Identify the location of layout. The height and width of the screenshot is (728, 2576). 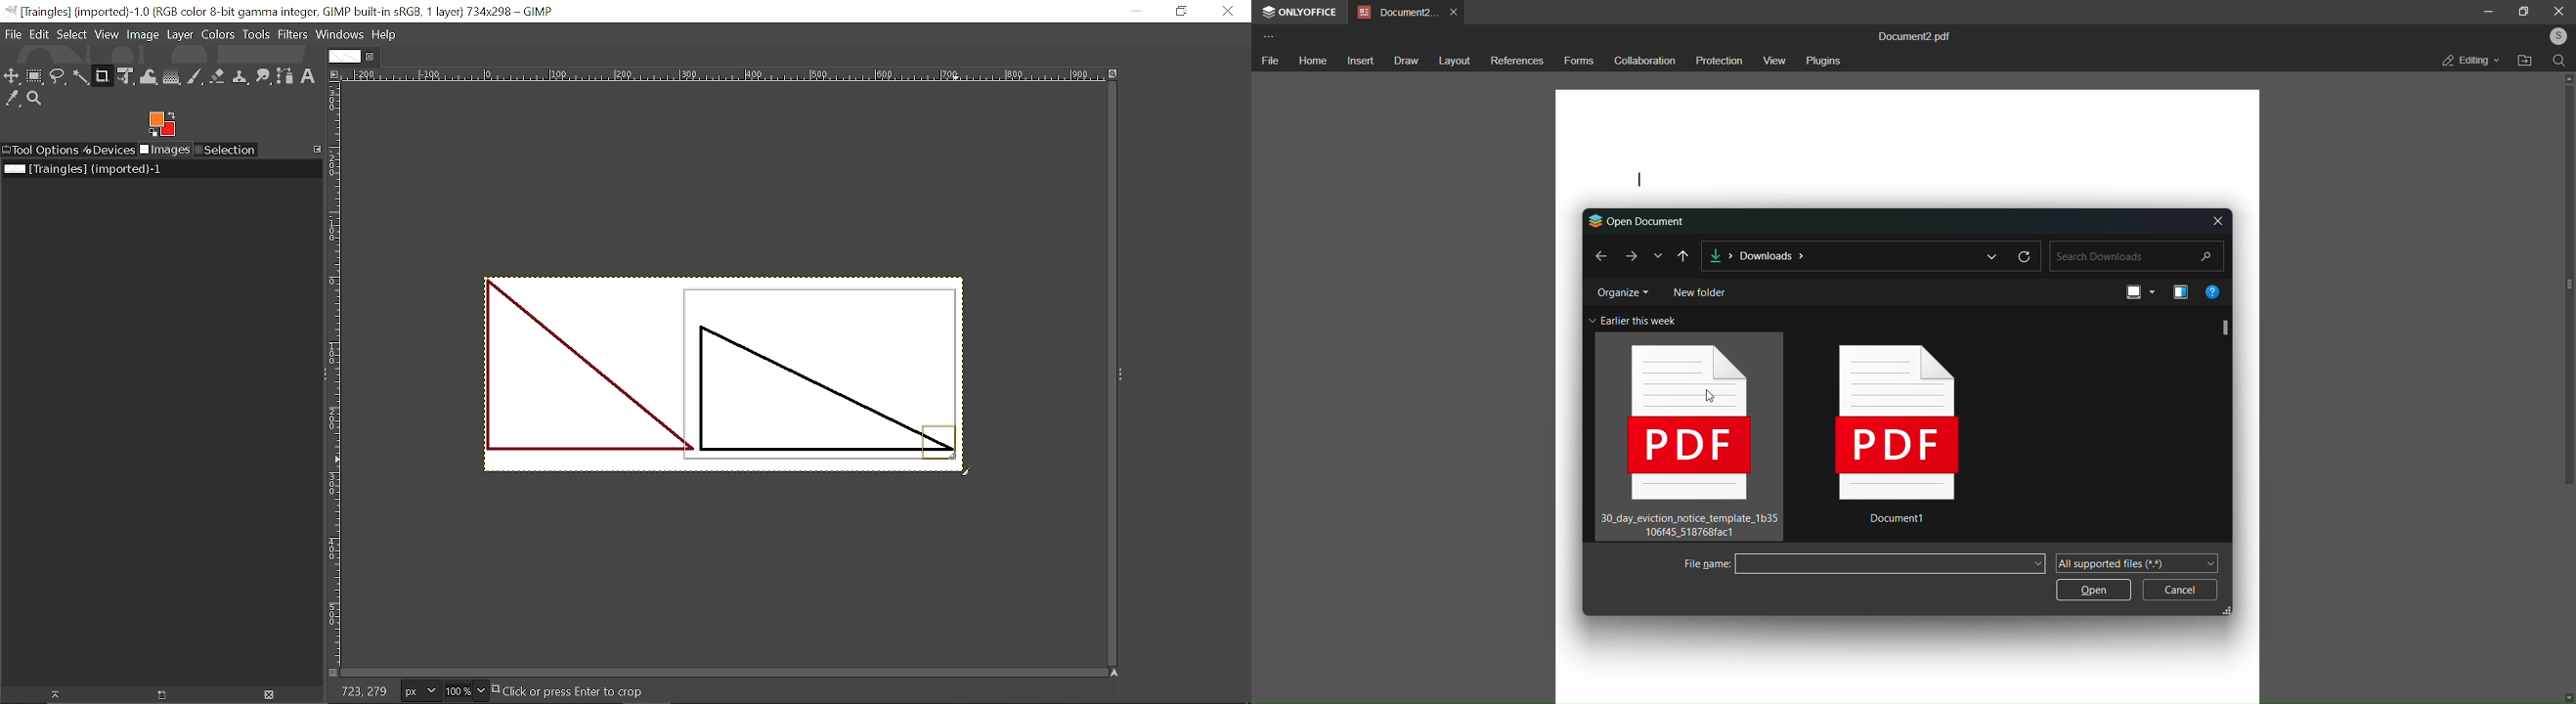
(1455, 61).